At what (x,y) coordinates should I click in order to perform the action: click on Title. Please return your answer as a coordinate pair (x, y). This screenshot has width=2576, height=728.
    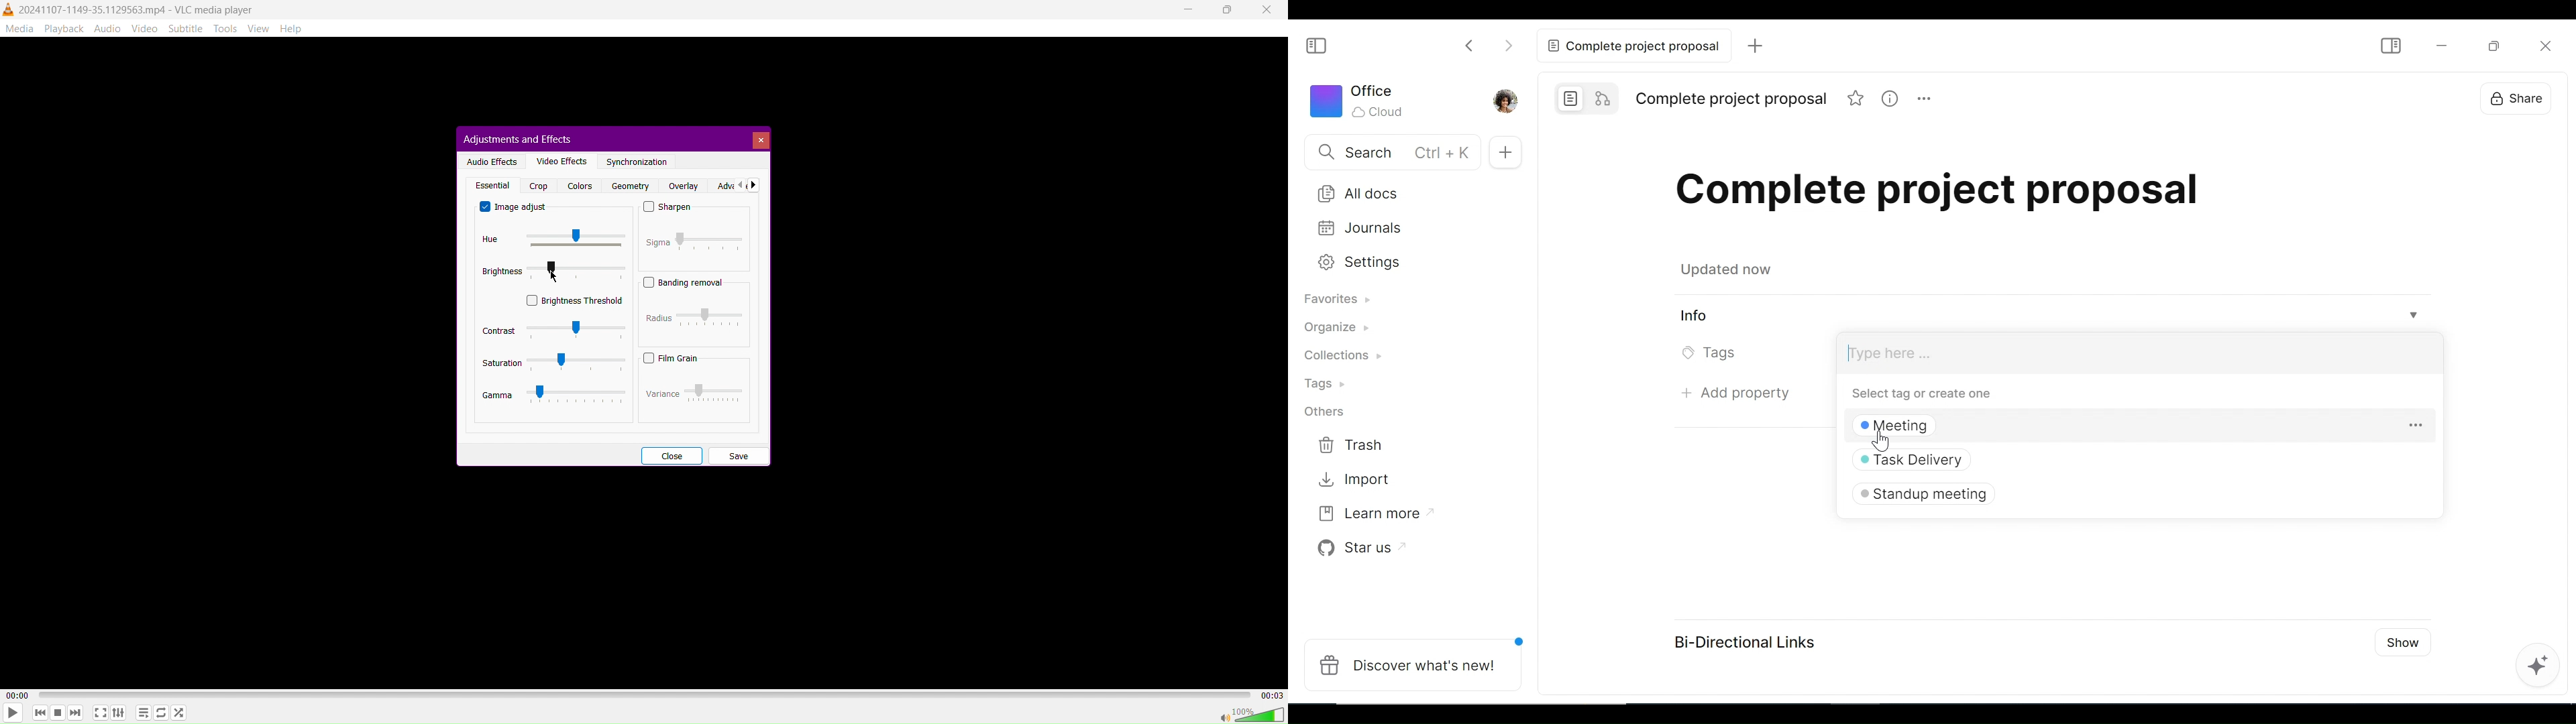
    Looking at the image, I should click on (1731, 97).